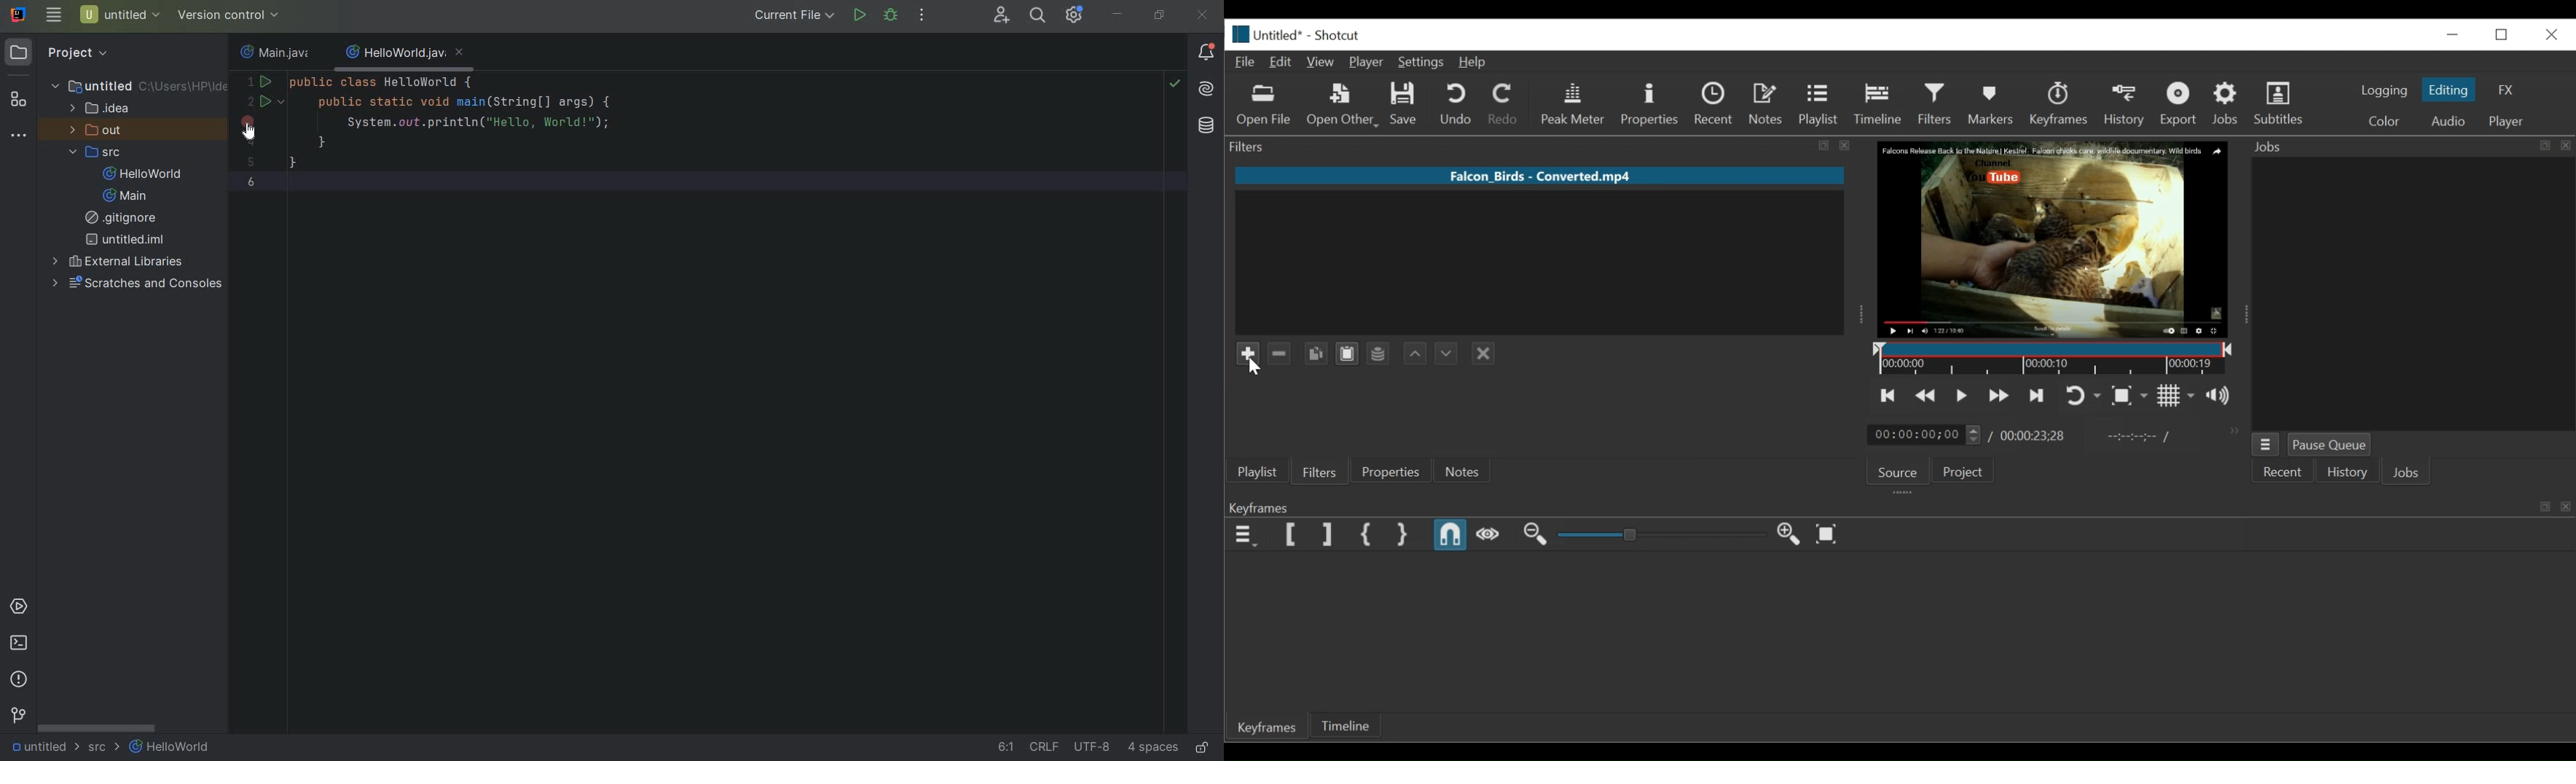 The image size is (2576, 784). Describe the element at coordinates (2050, 239) in the screenshot. I see `Media Viewer` at that location.